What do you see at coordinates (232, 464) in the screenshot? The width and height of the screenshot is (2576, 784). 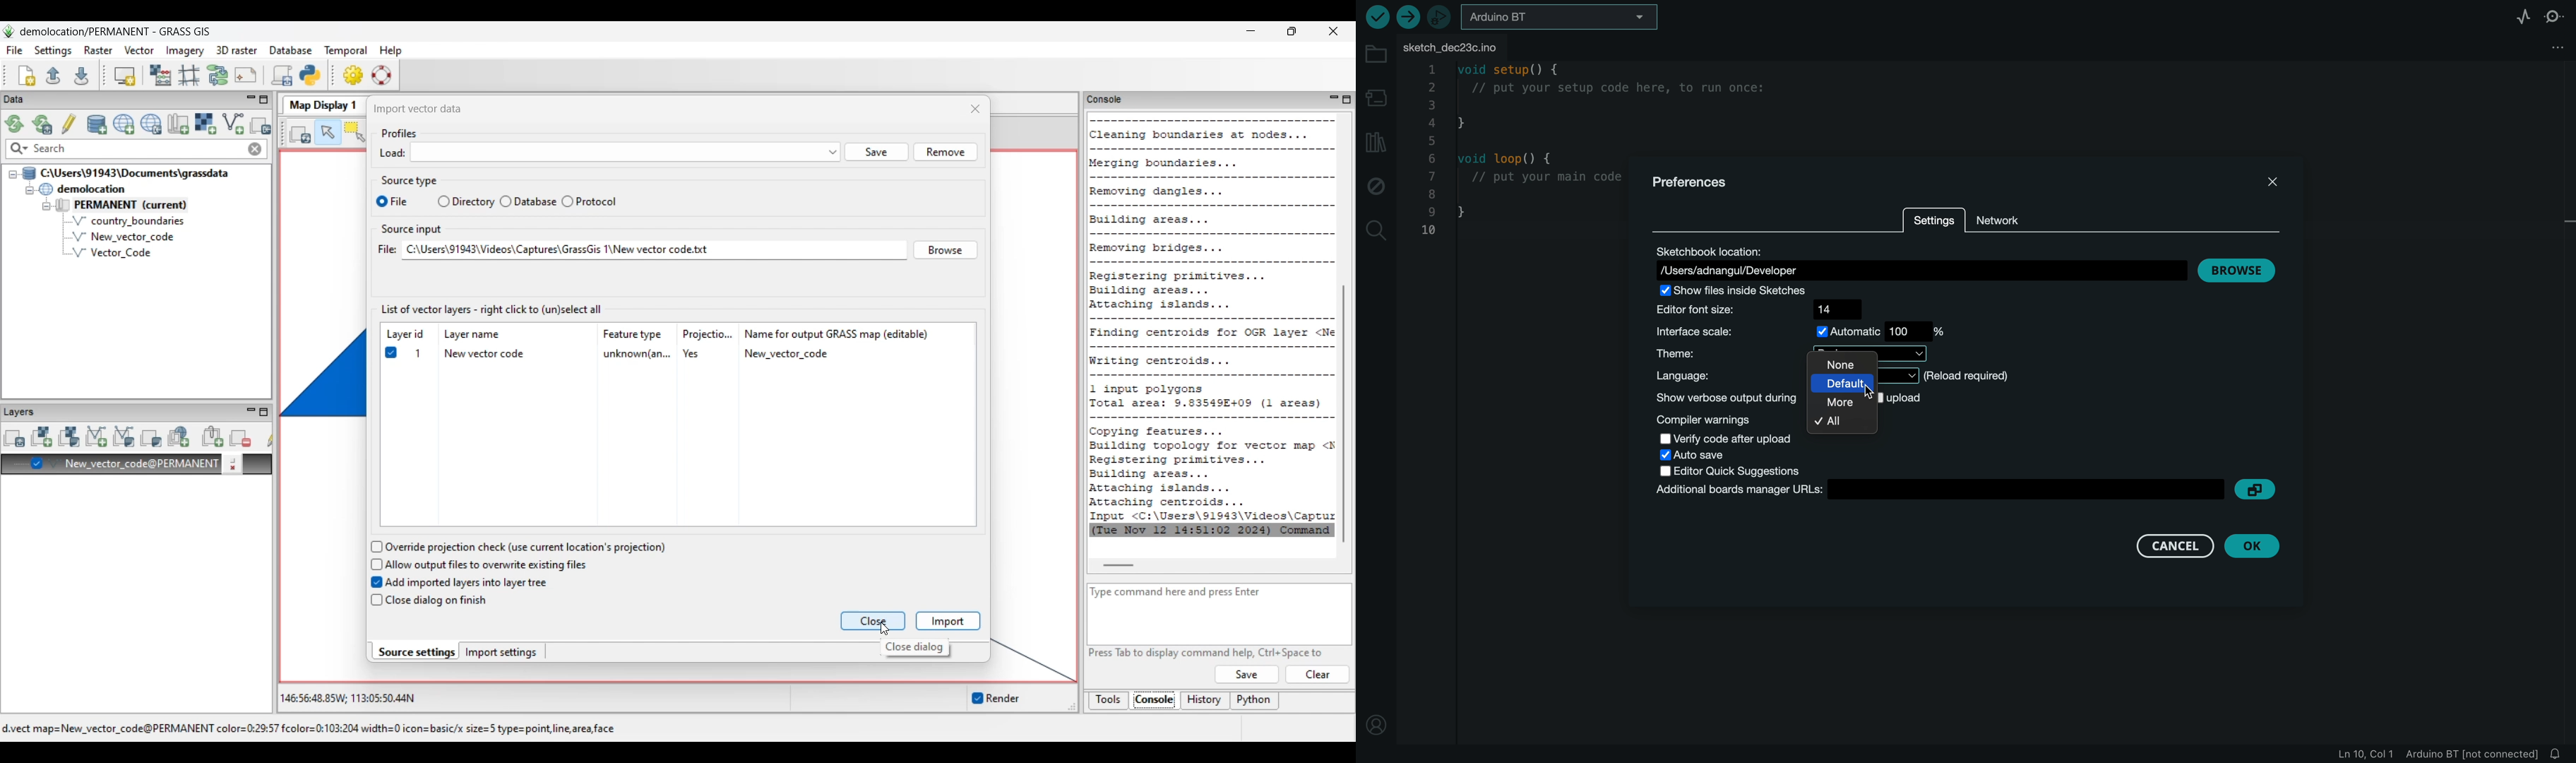 I see `Click to edit layer settings` at bounding box center [232, 464].